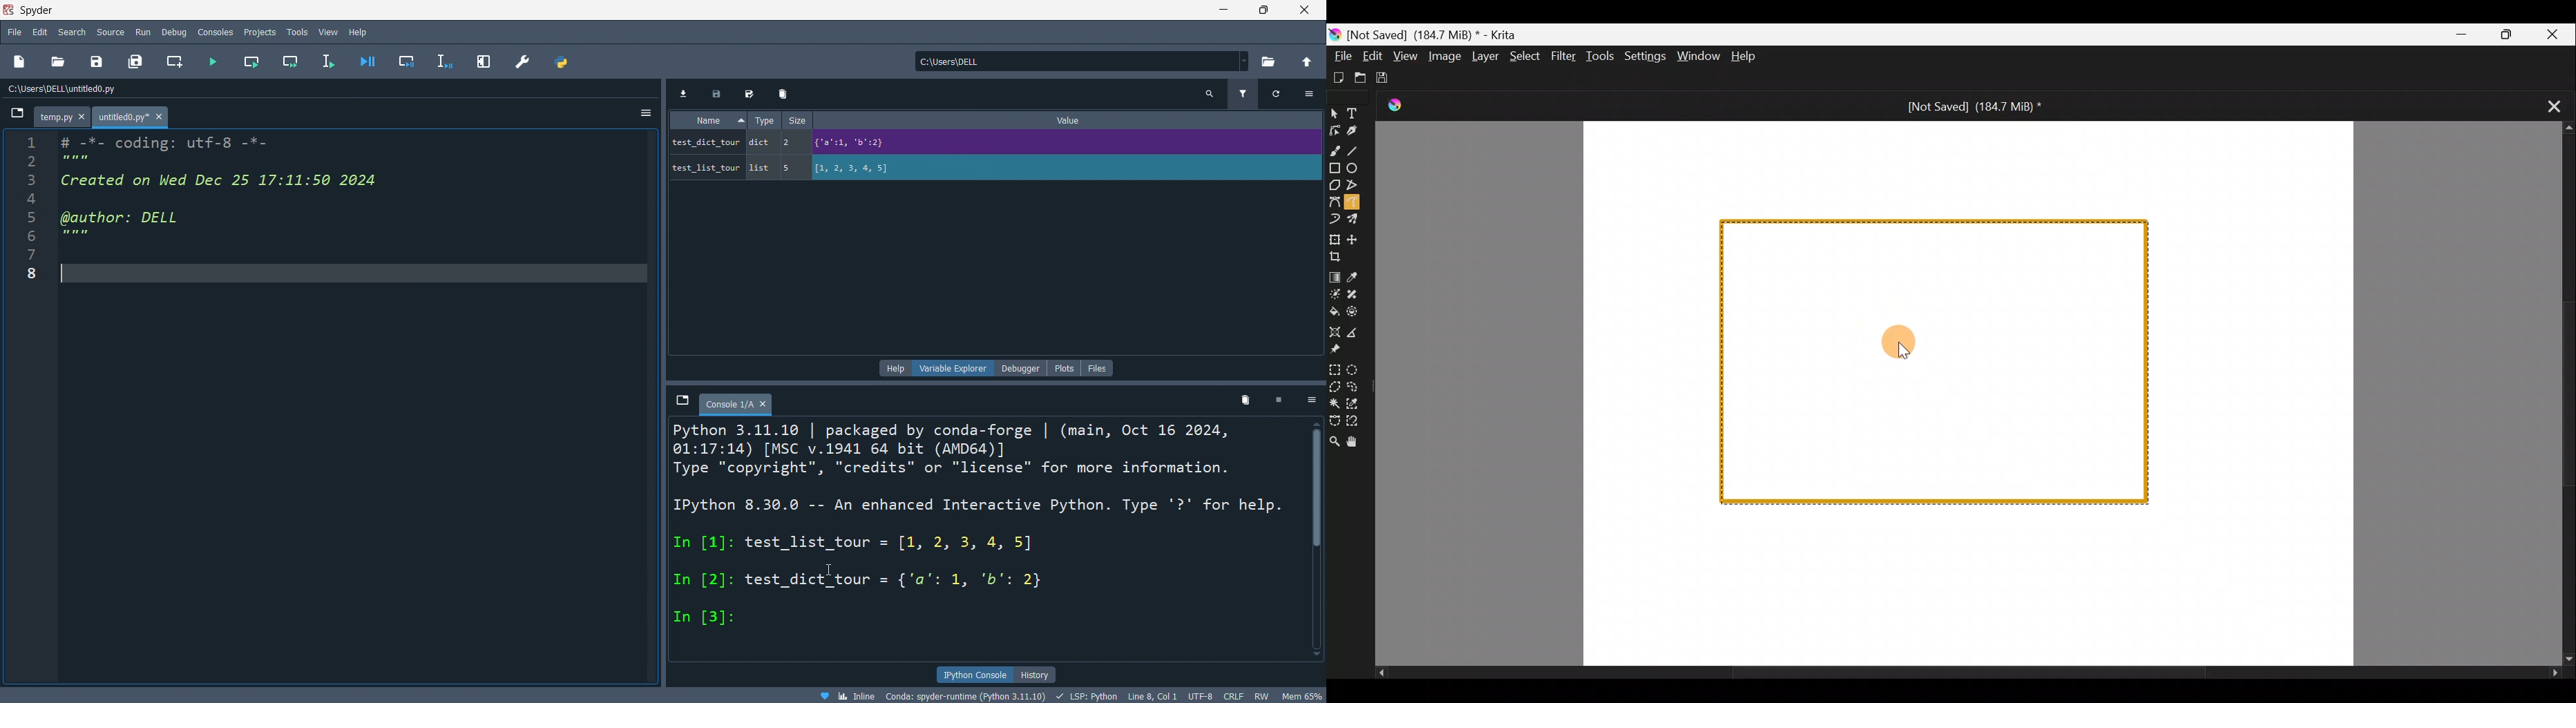 The height and width of the screenshot is (728, 2576). What do you see at coordinates (645, 111) in the screenshot?
I see `more options` at bounding box center [645, 111].